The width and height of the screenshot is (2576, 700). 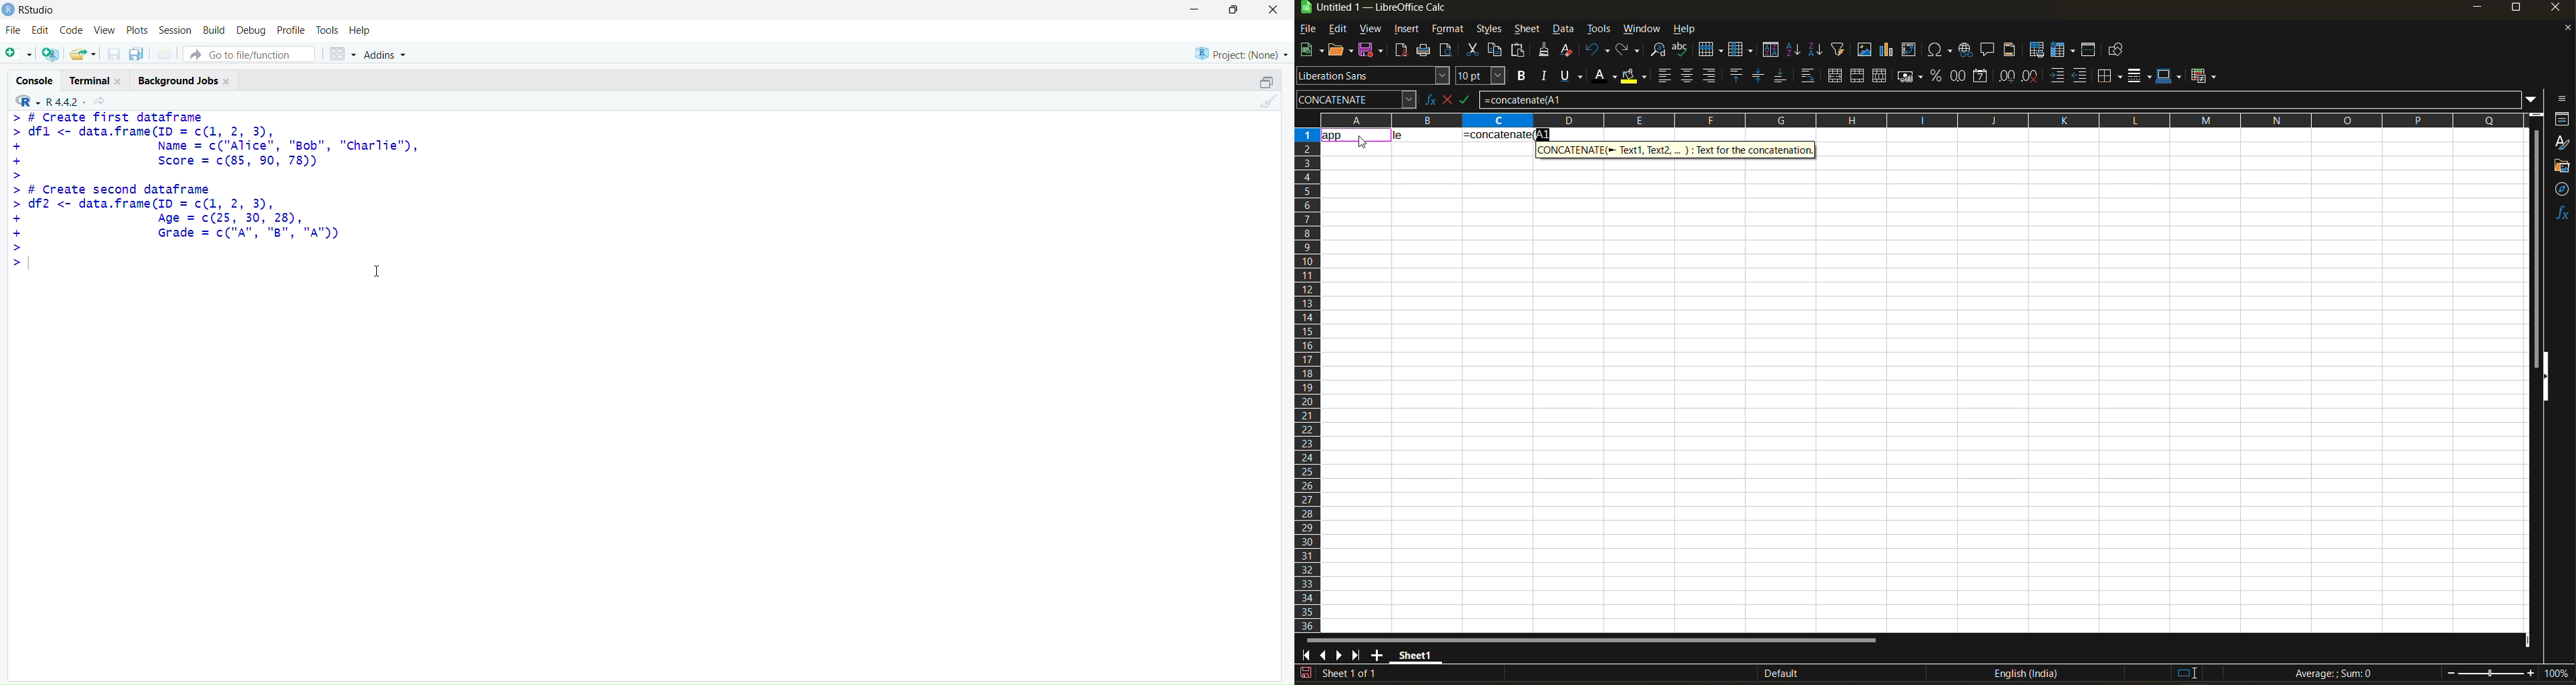 What do you see at coordinates (2491, 674) in the screenshot?
I see `zoom slider` at bounding box center [2491, 674].